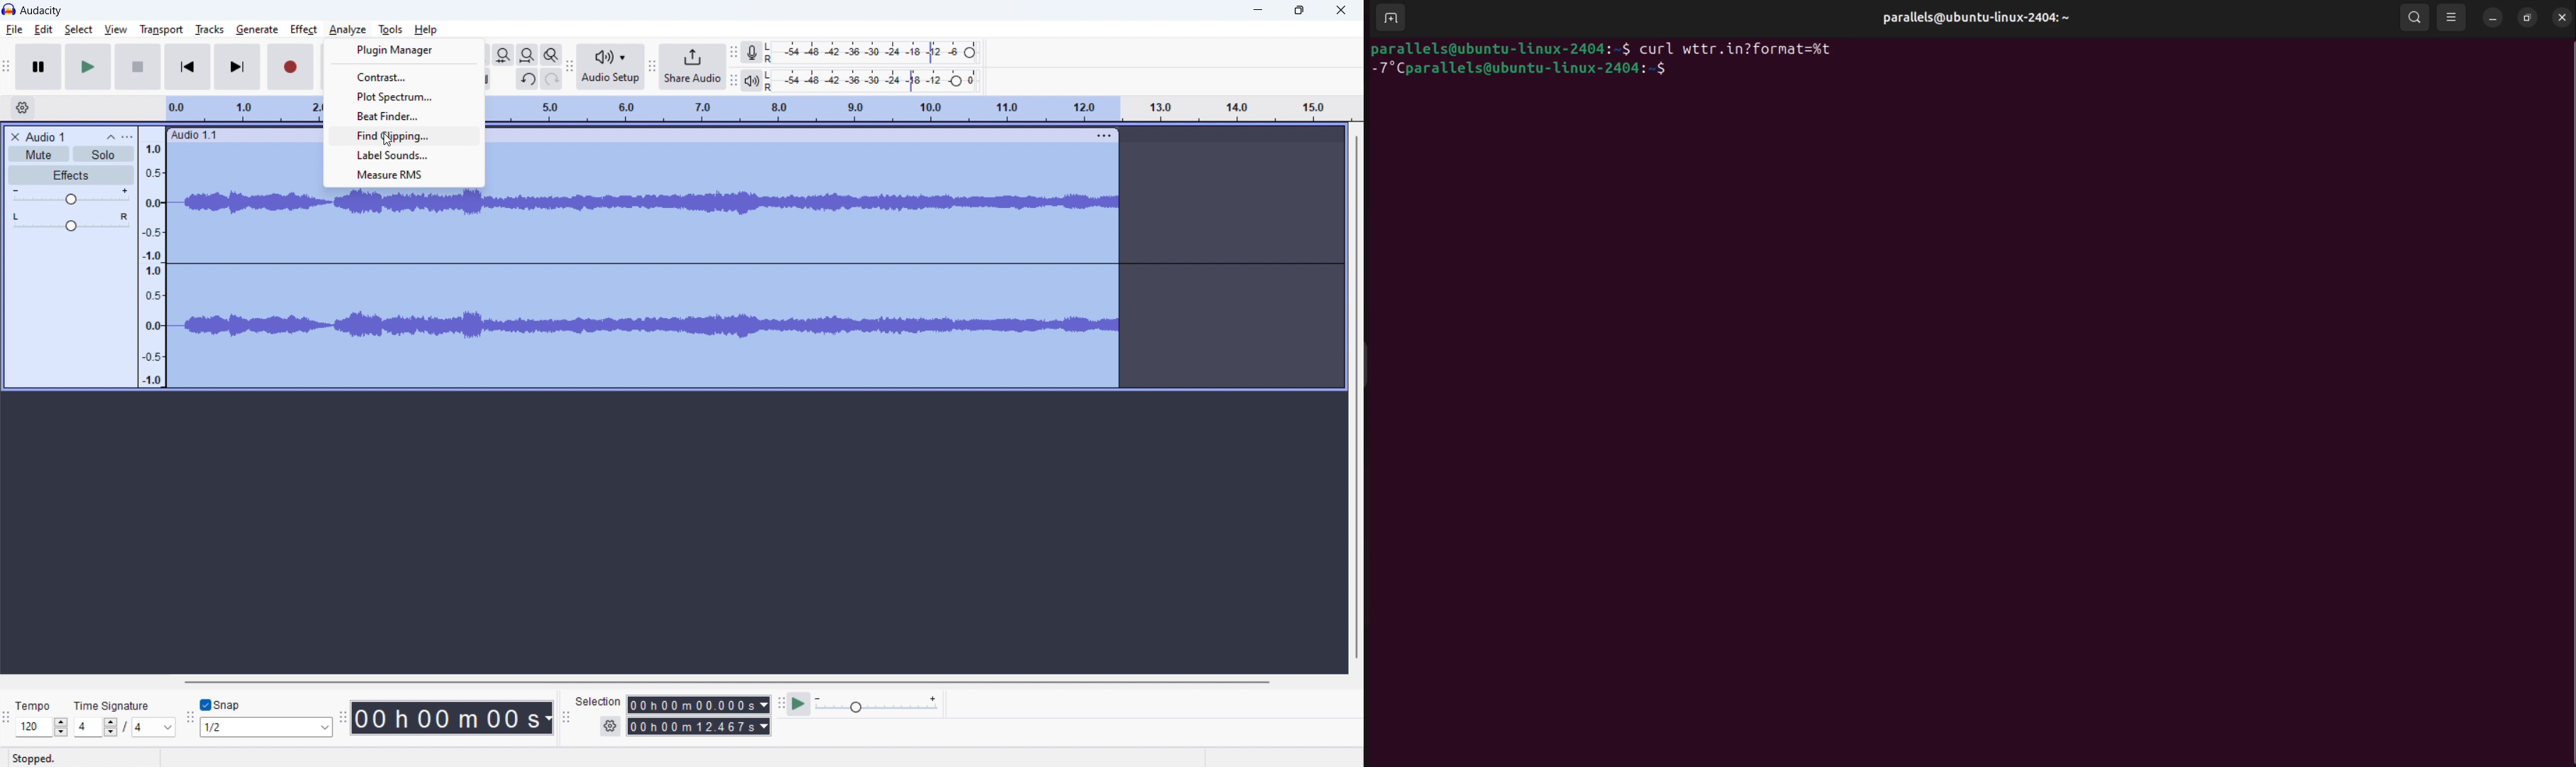 This screenshot has width=2576, height=784. Describe the element at coordinates (15, 30) in the screenshot. I see `file` at that location.